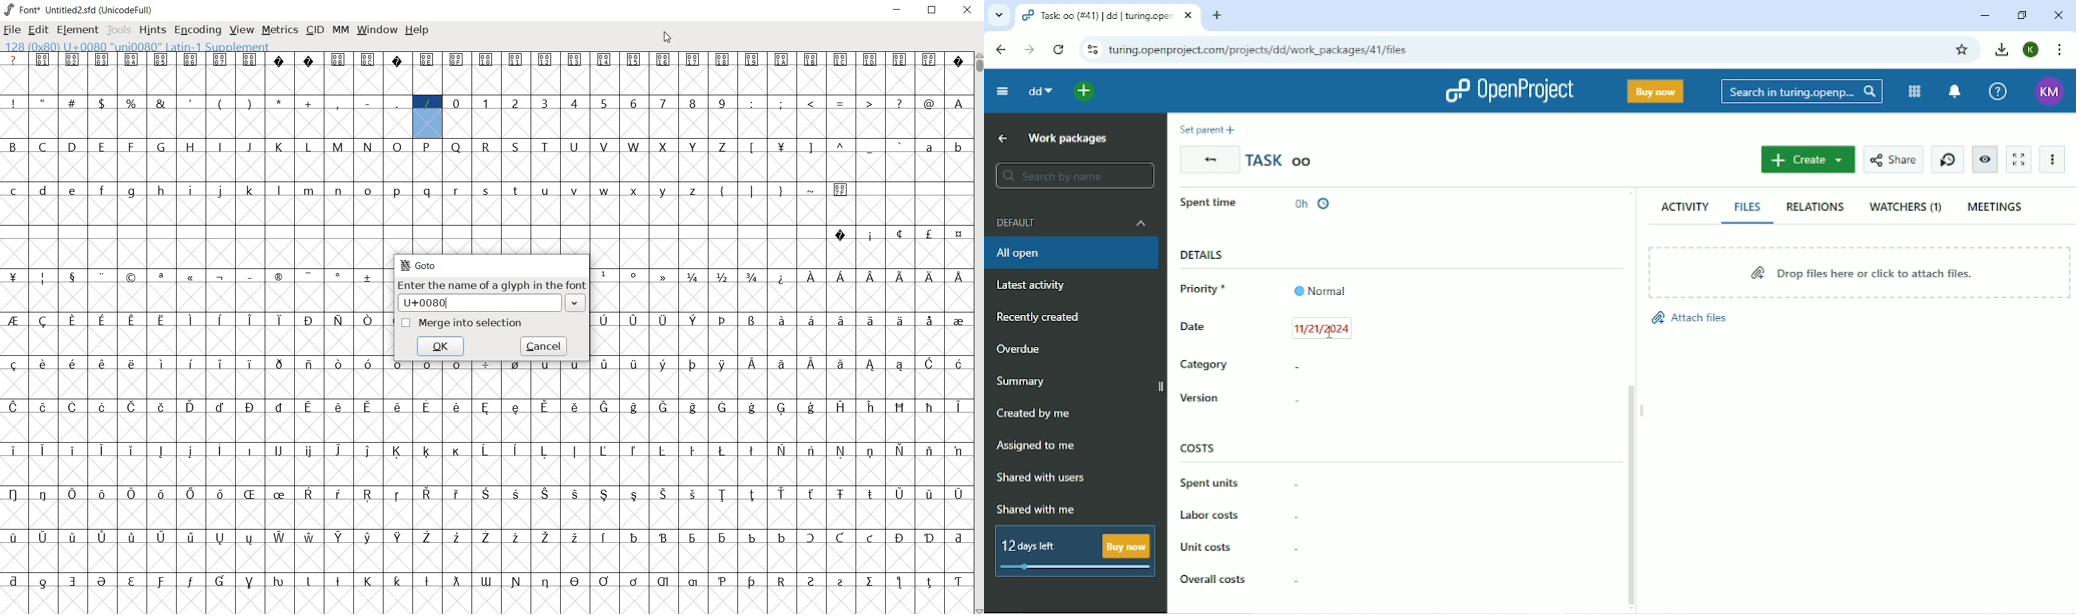 This screenshot has height=616, width=2100. What do you see at coordinates (662, 451) in the screenshot?
I see `glyph` at bounding box center [662, 451].